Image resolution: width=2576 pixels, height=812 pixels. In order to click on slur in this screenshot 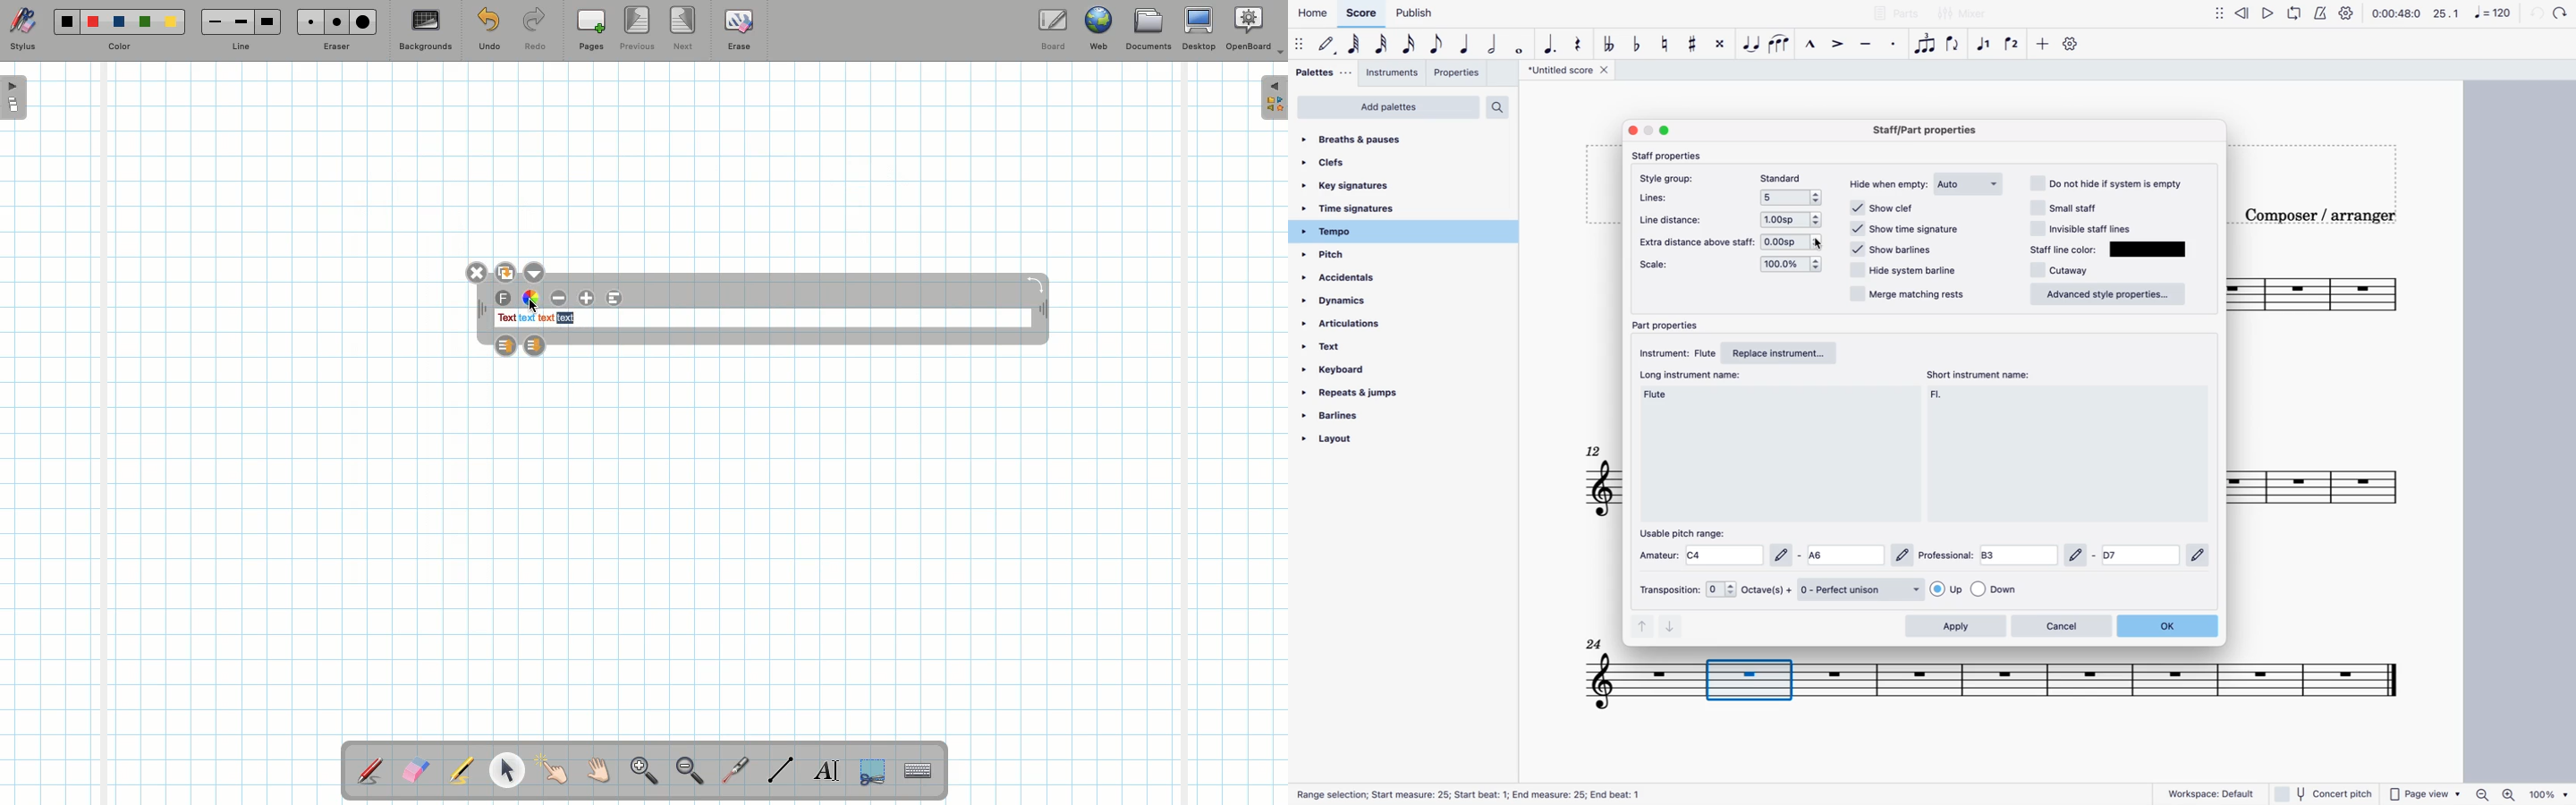, I will do `click(1780, 44)`.